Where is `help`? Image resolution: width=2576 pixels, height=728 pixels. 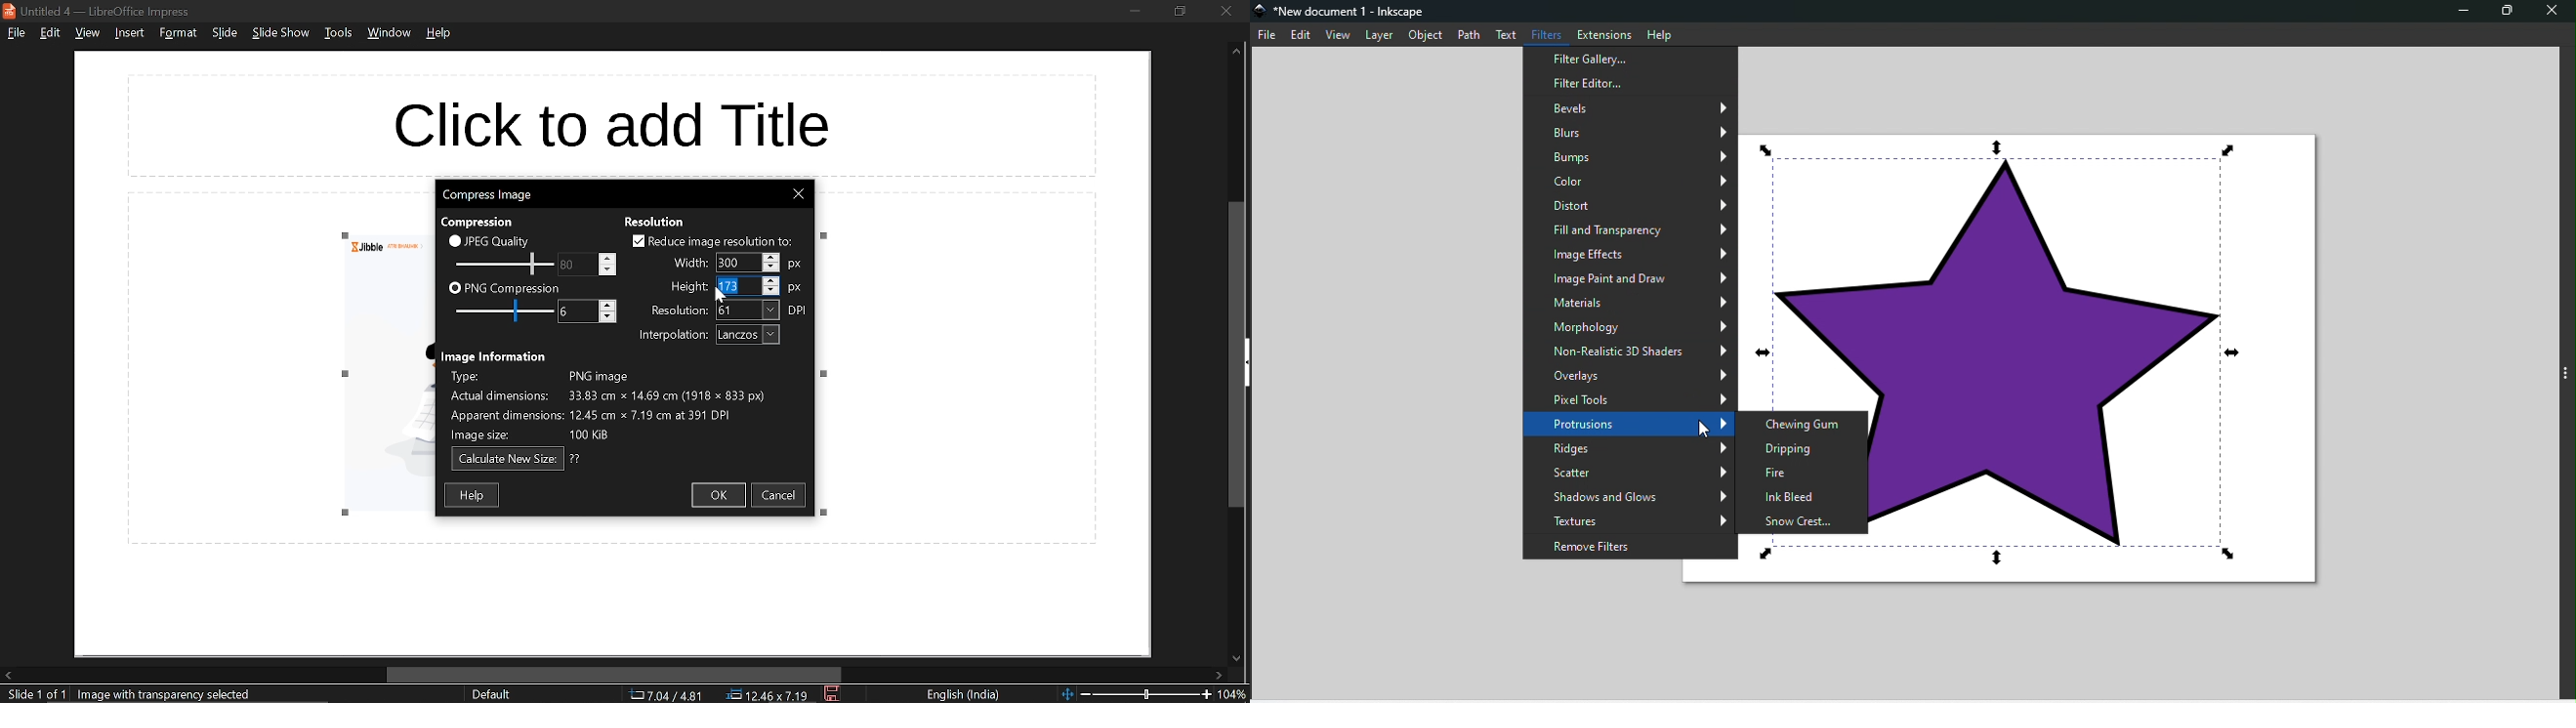 help is located at coordinates (473, 495).